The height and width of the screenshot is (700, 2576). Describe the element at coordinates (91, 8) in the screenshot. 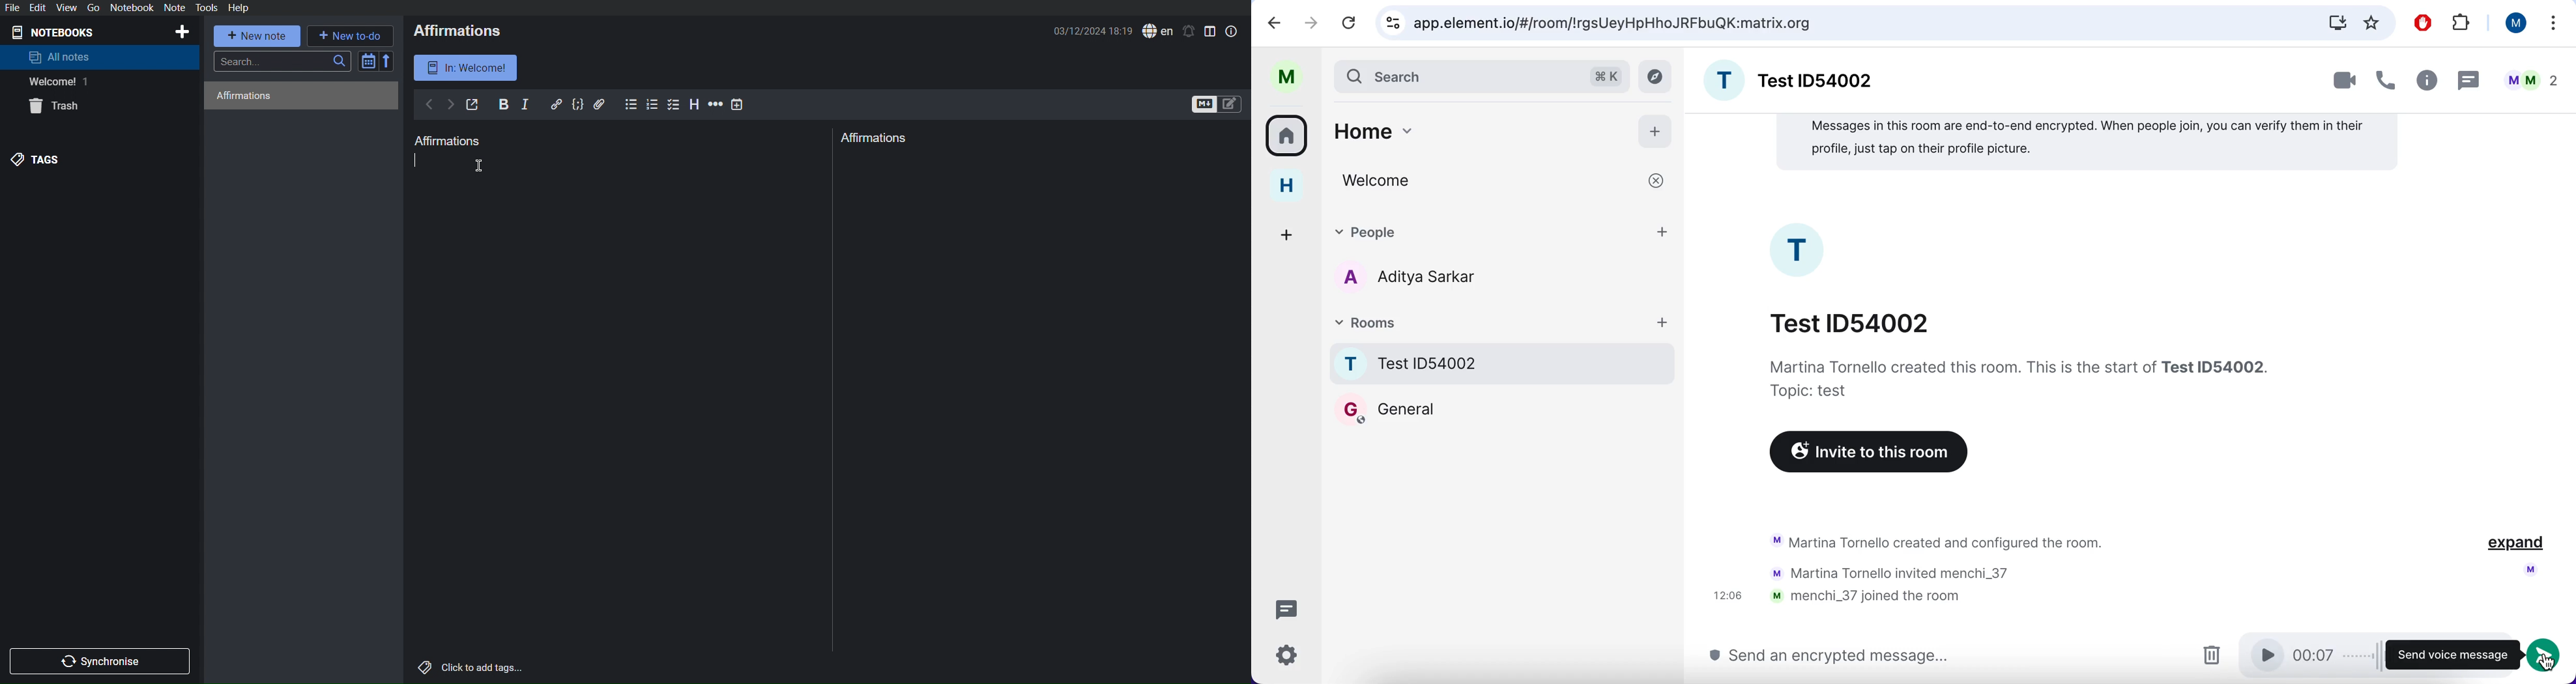

I see `Go` at that location.